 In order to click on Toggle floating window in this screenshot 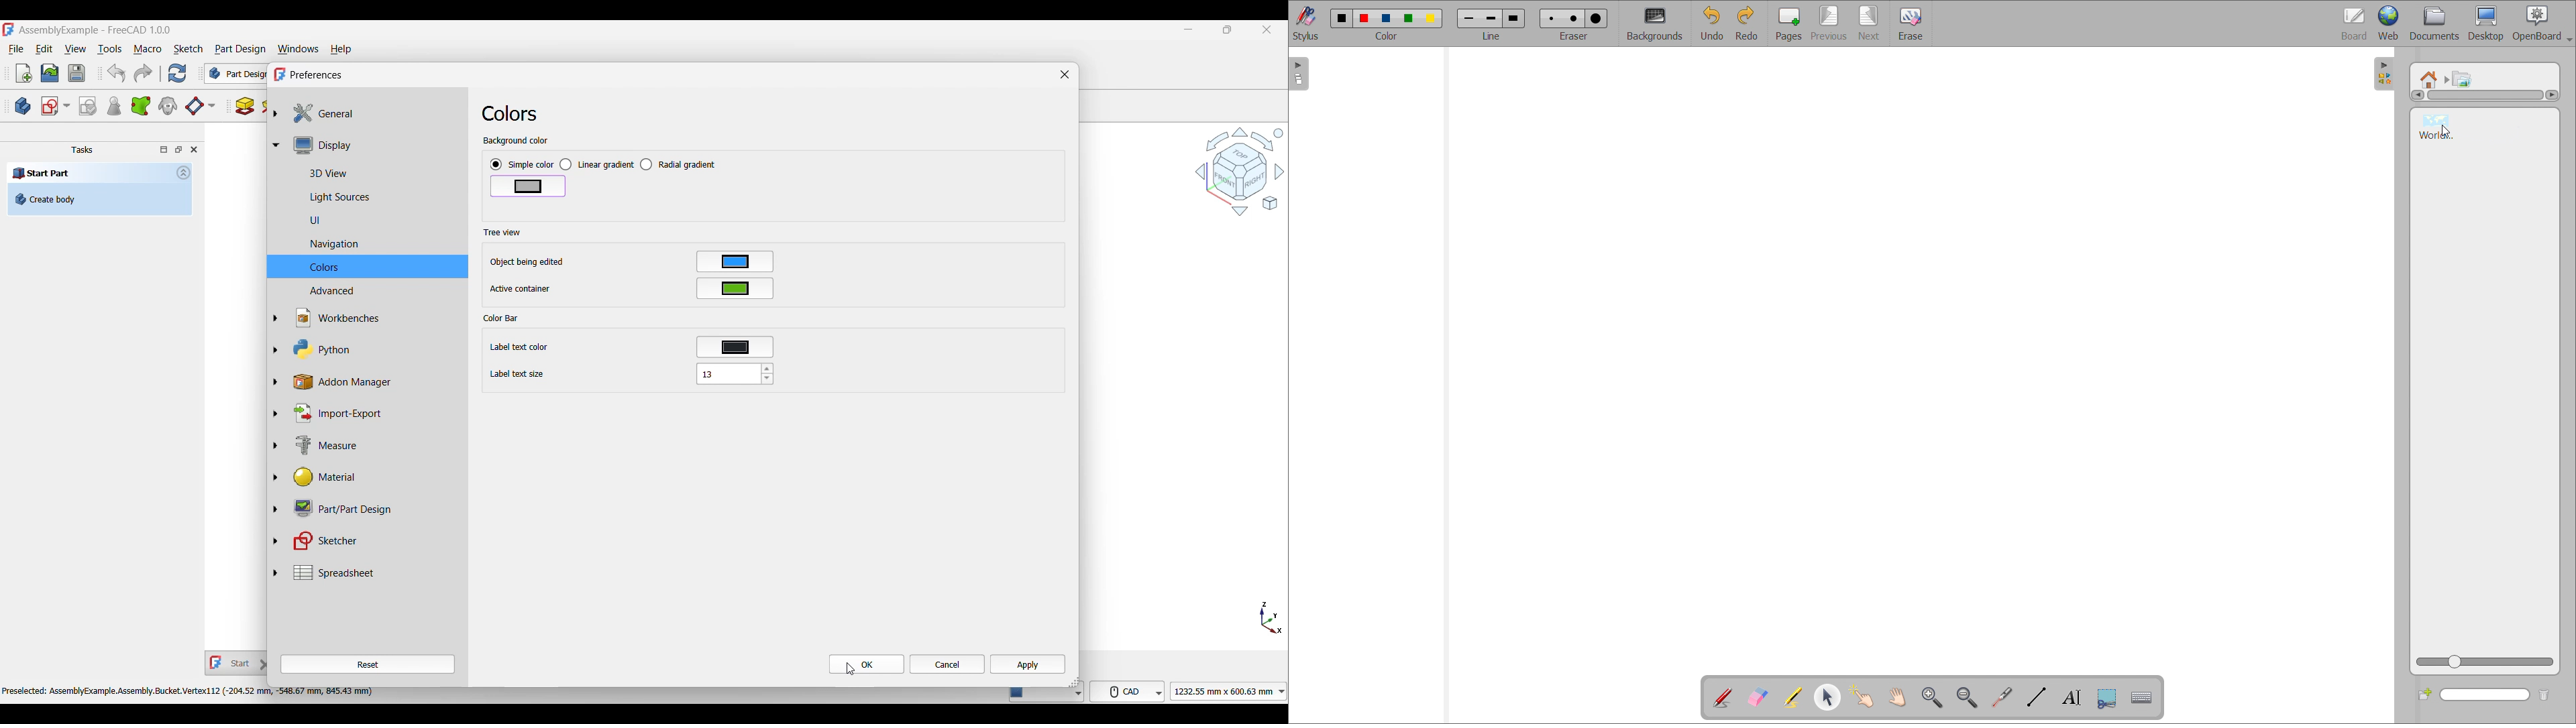, I will do `click(178, 149)`.